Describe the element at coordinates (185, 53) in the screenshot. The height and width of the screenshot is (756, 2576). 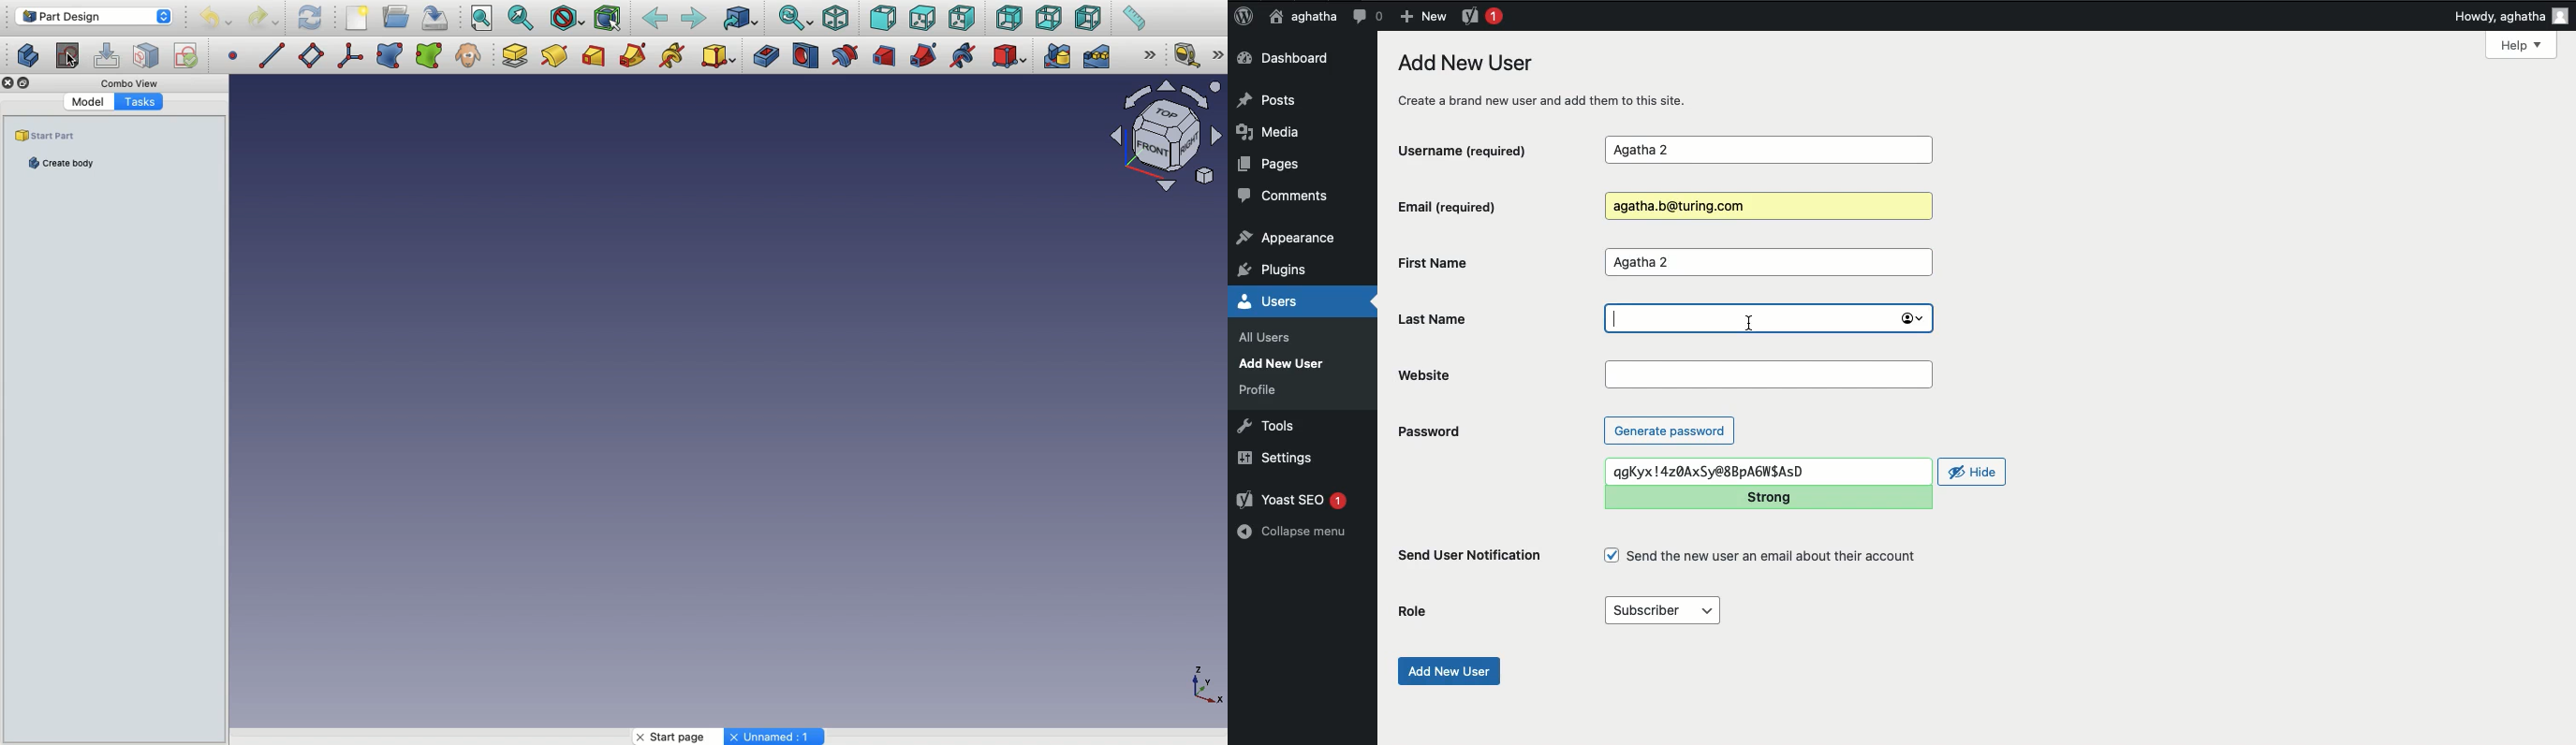
I see `Validate sketch` at that location.